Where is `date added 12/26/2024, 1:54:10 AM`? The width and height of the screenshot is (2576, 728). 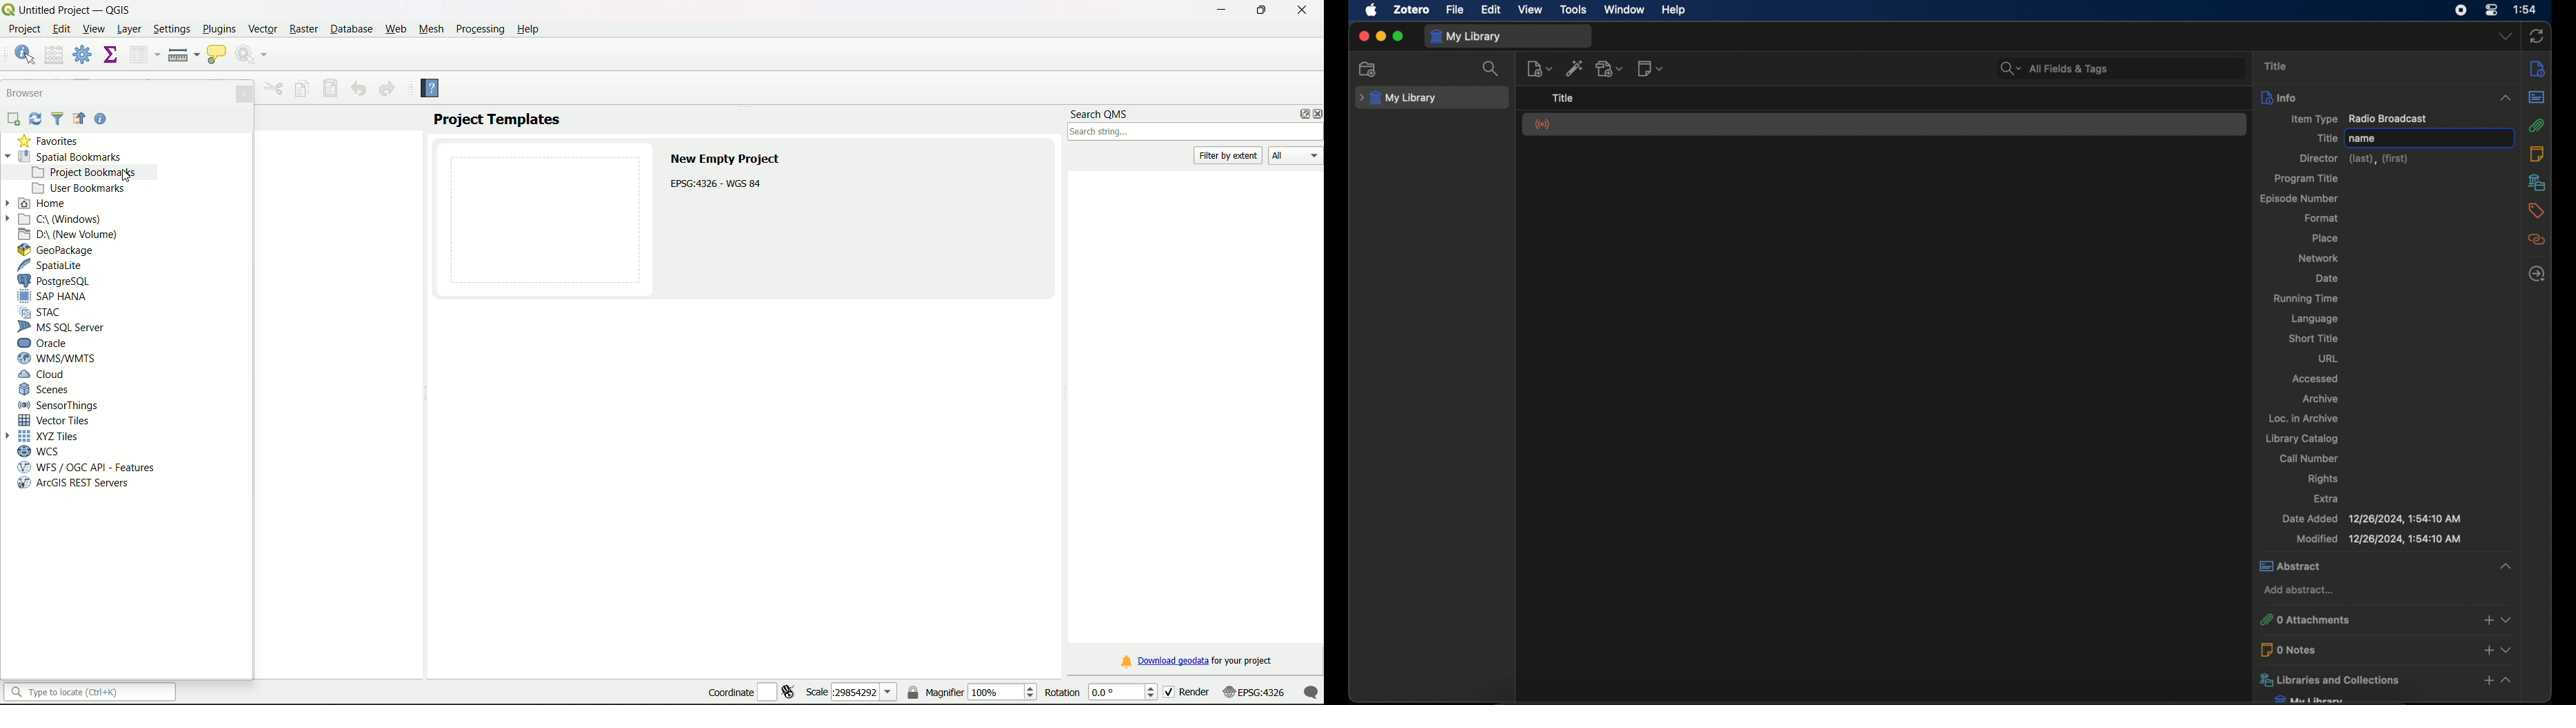 date added 12/26/2024, 1:54:10 AM is located at coordinates (2370, 518).